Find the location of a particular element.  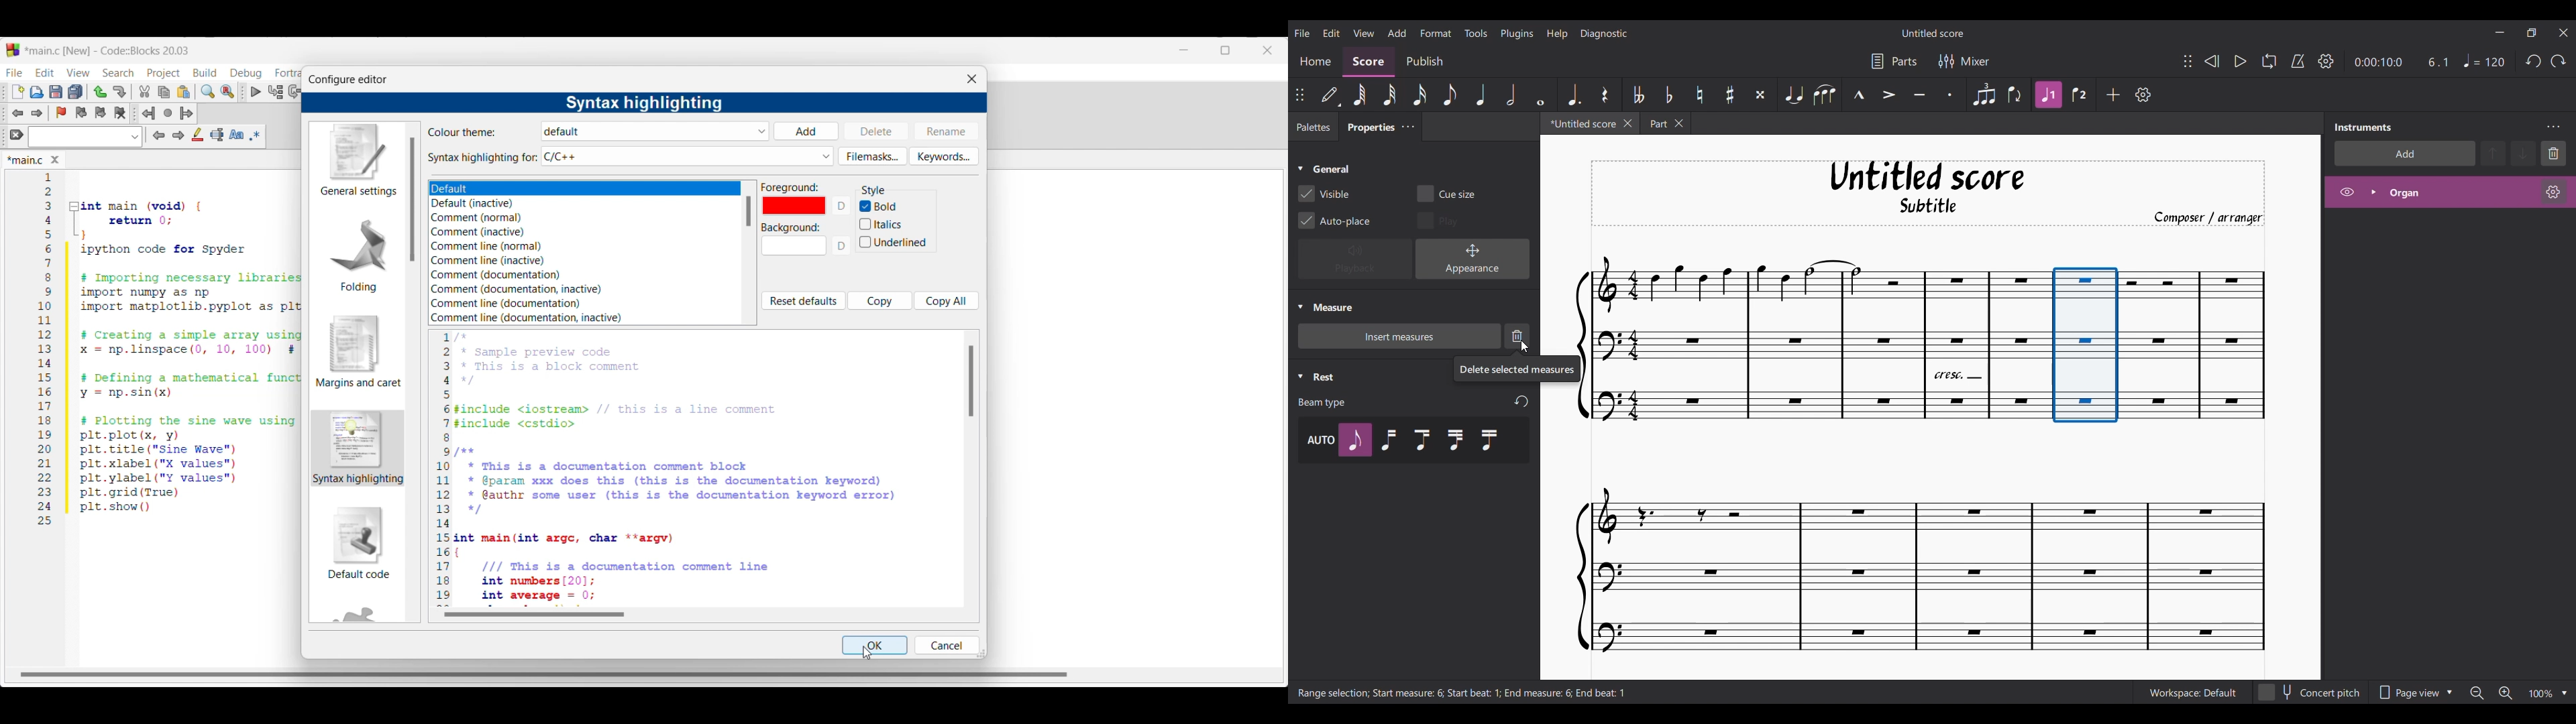

Description of current selection changed is located at coordinates (1463, 693).